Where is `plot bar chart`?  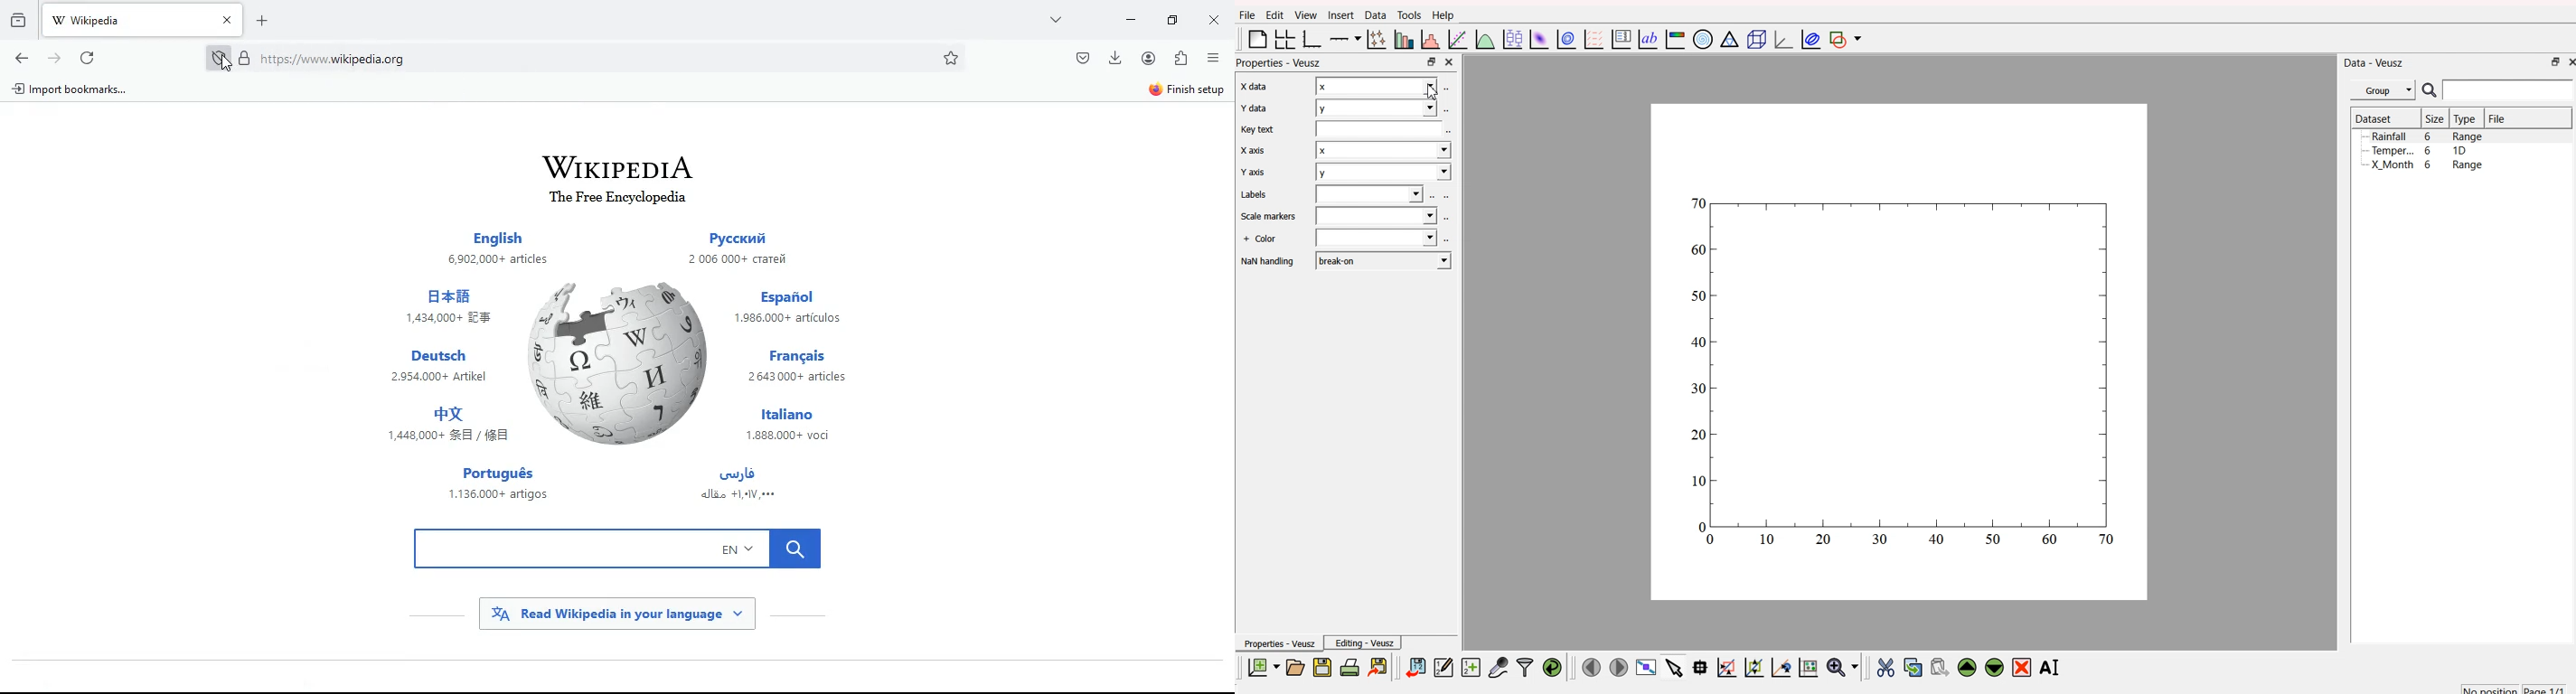 plot bar chart is located at coordinates (1402, 39).